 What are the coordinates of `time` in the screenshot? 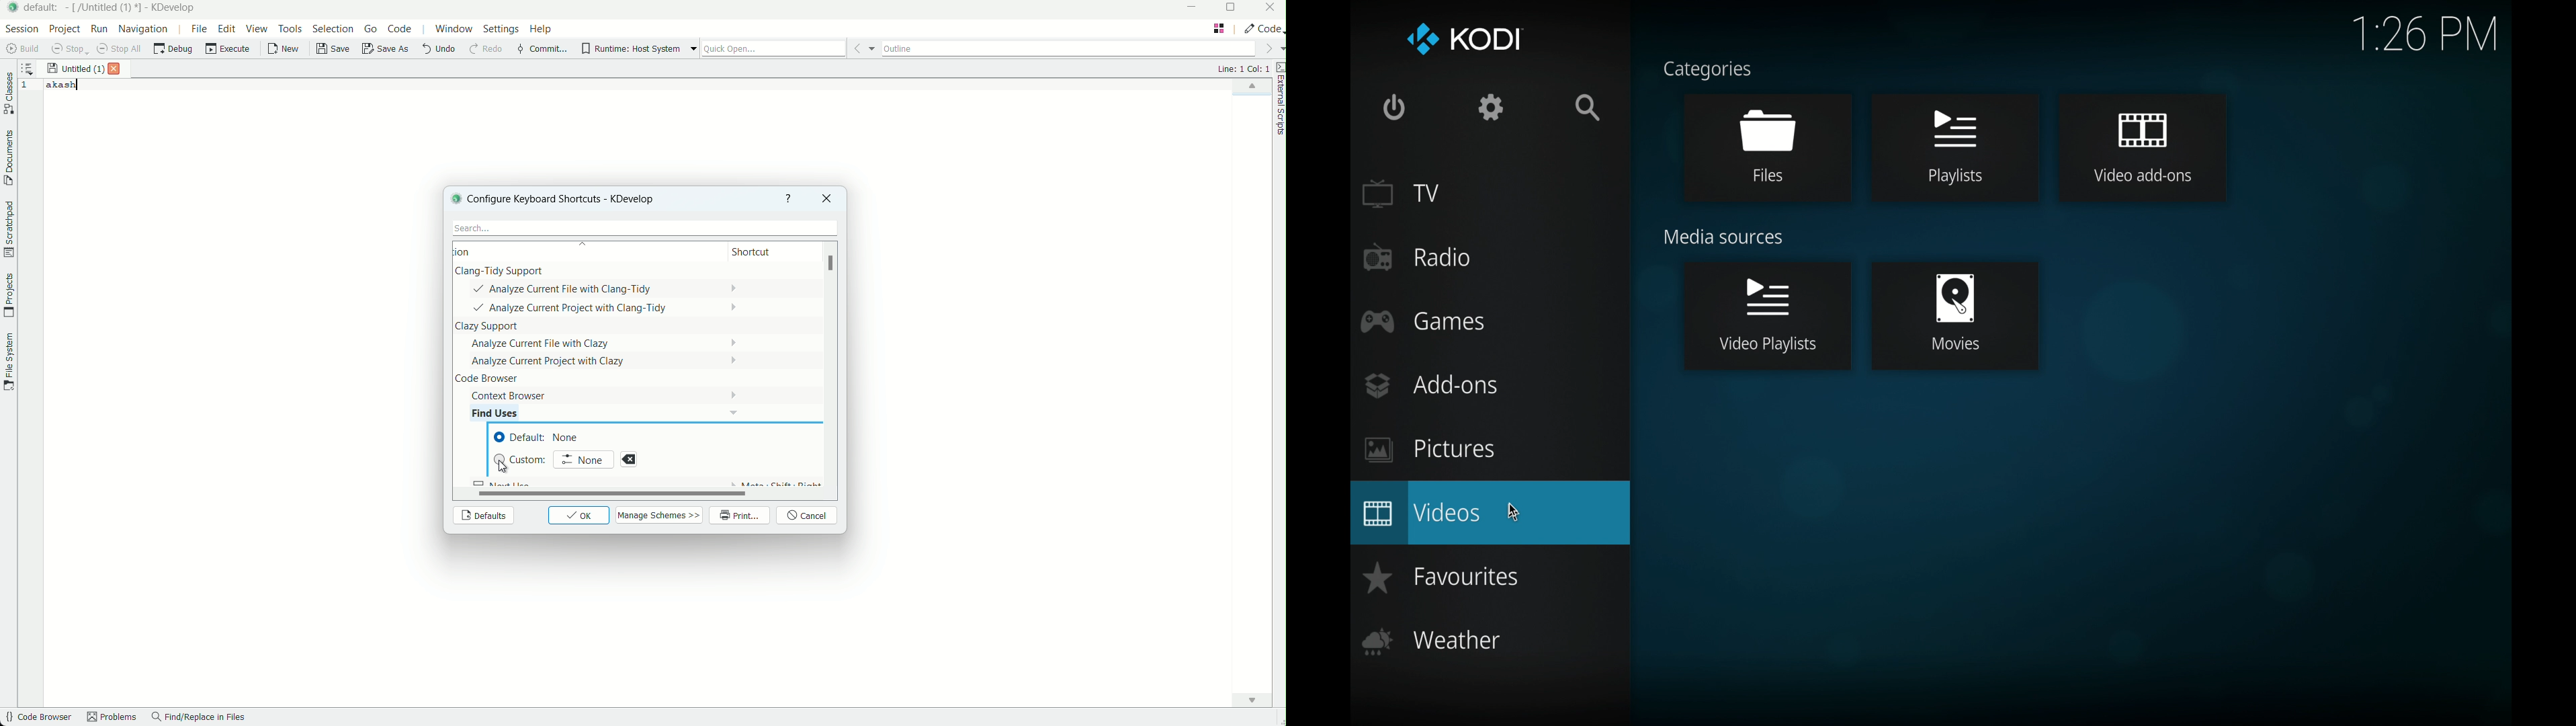 It's located at (2424, 35).